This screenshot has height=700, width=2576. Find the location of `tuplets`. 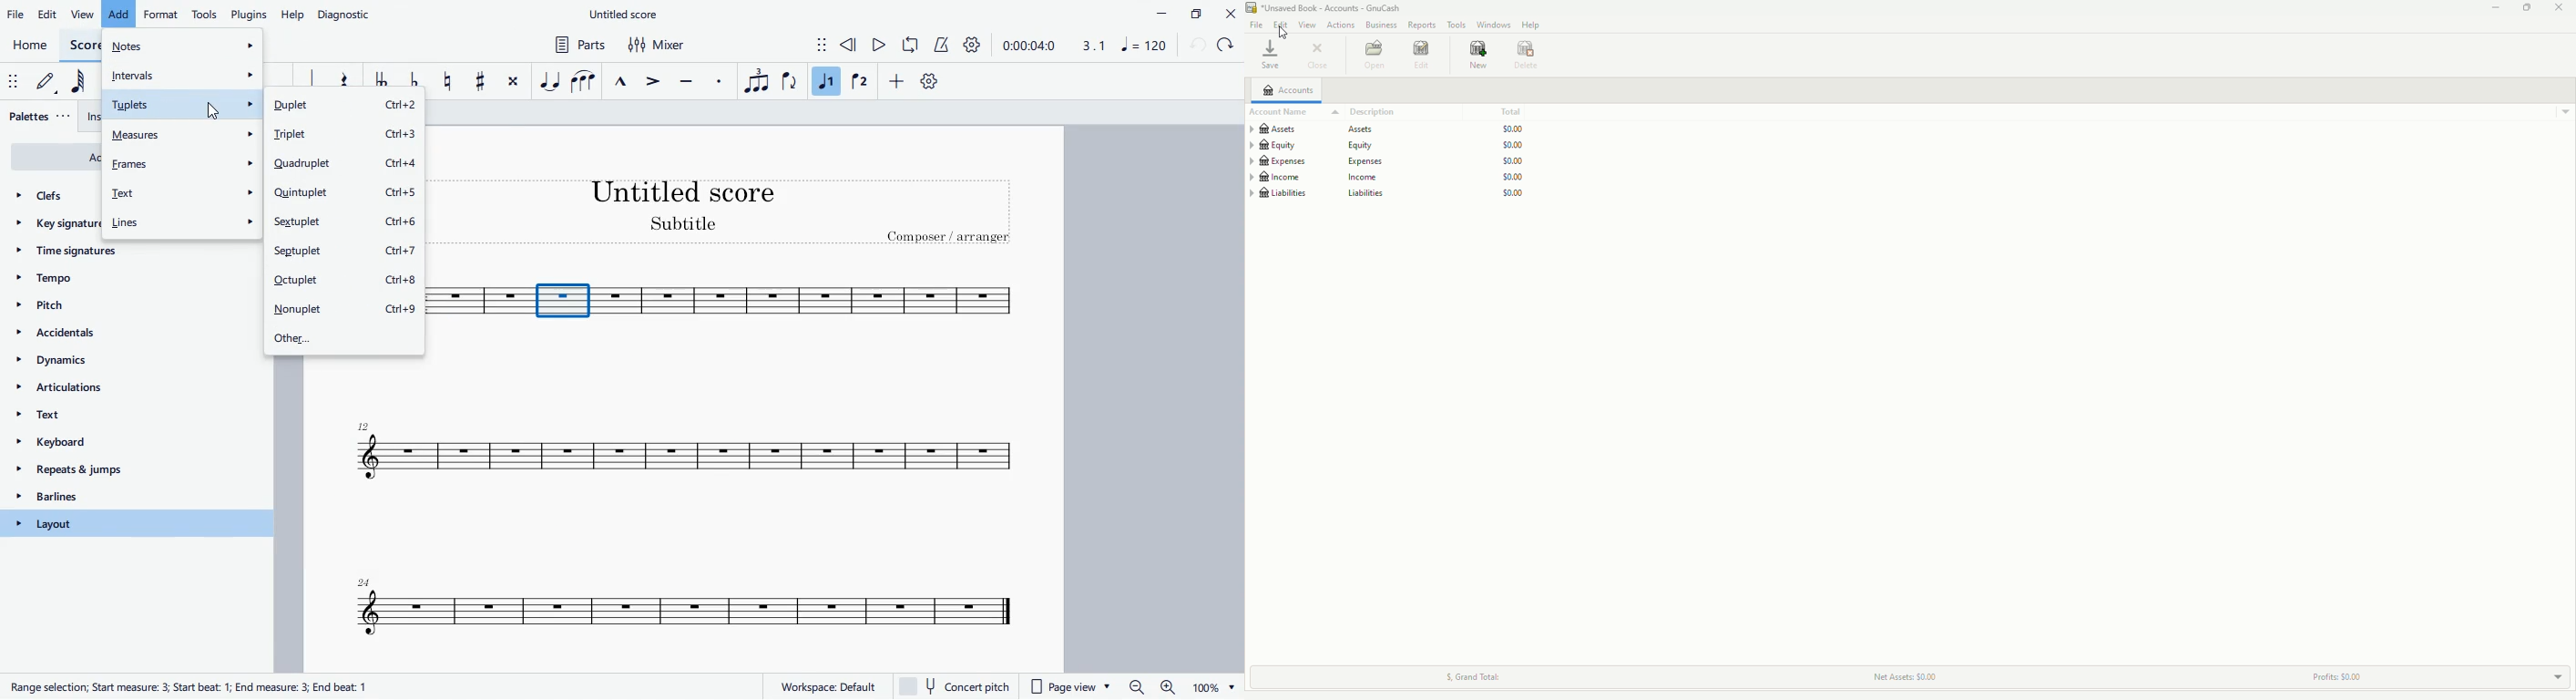

tuplets is located at coordinates (179, 105).